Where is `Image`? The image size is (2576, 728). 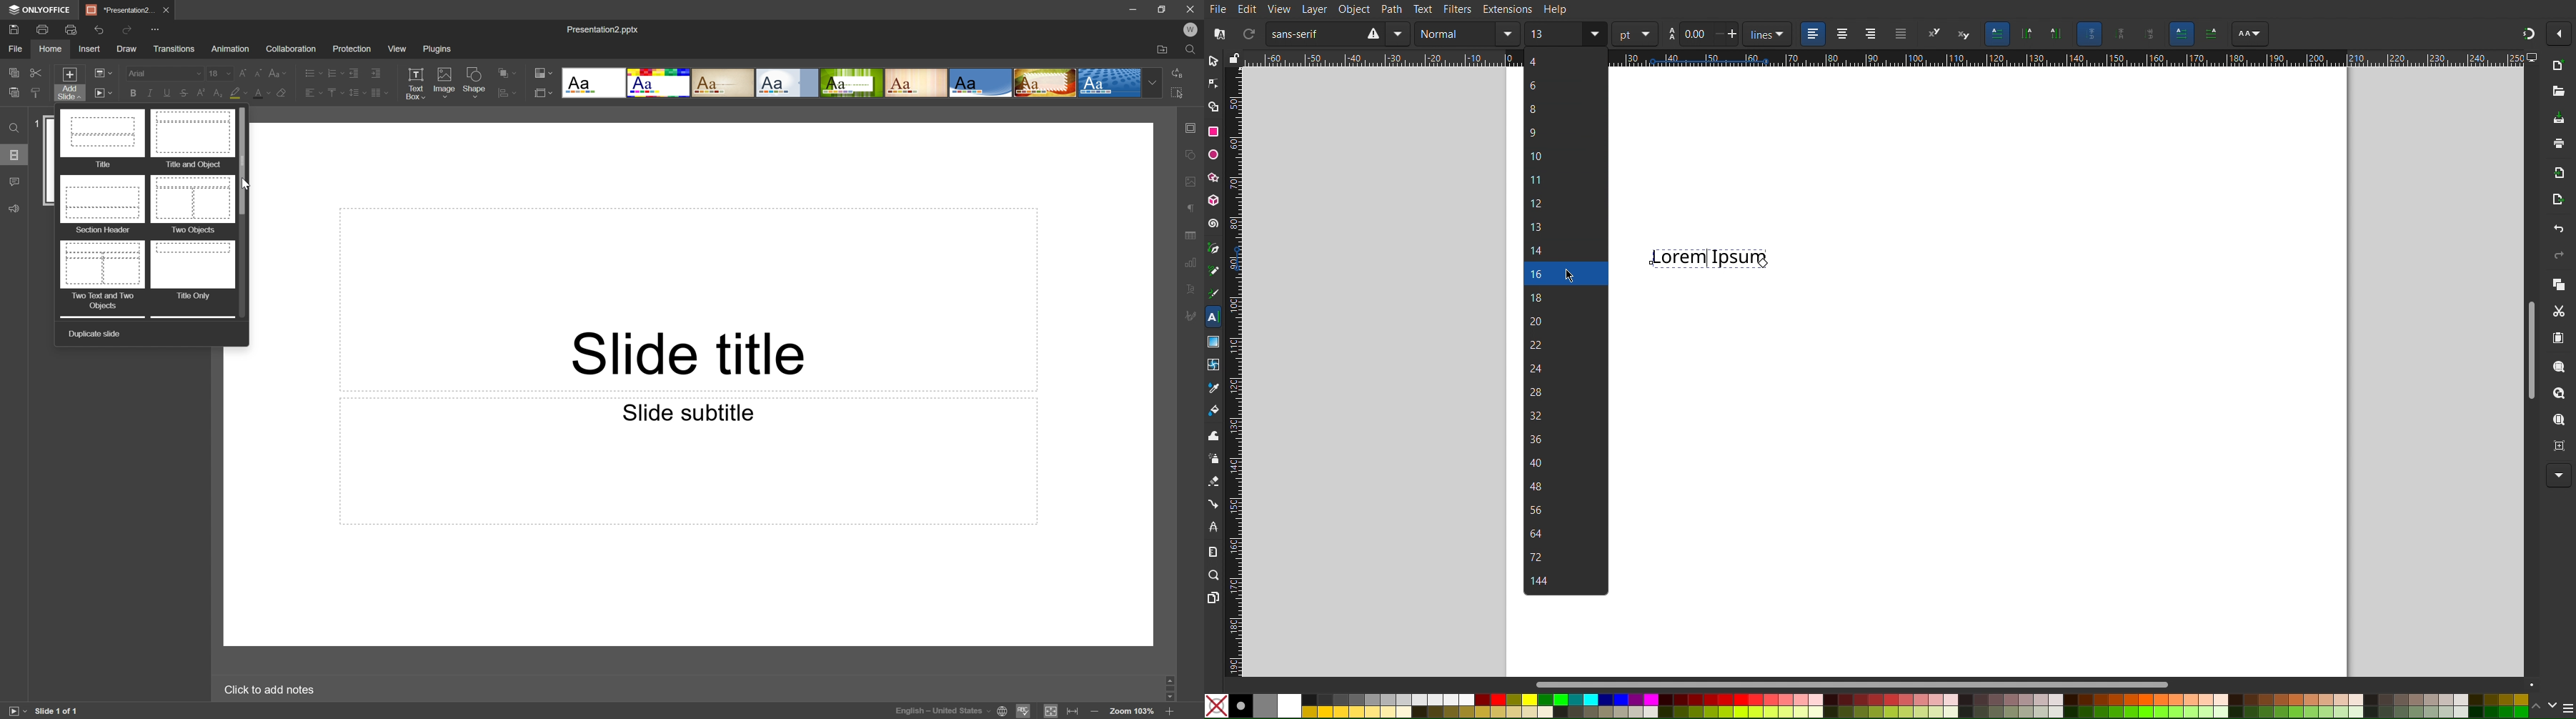
Image is located at coordinates (444, 83).